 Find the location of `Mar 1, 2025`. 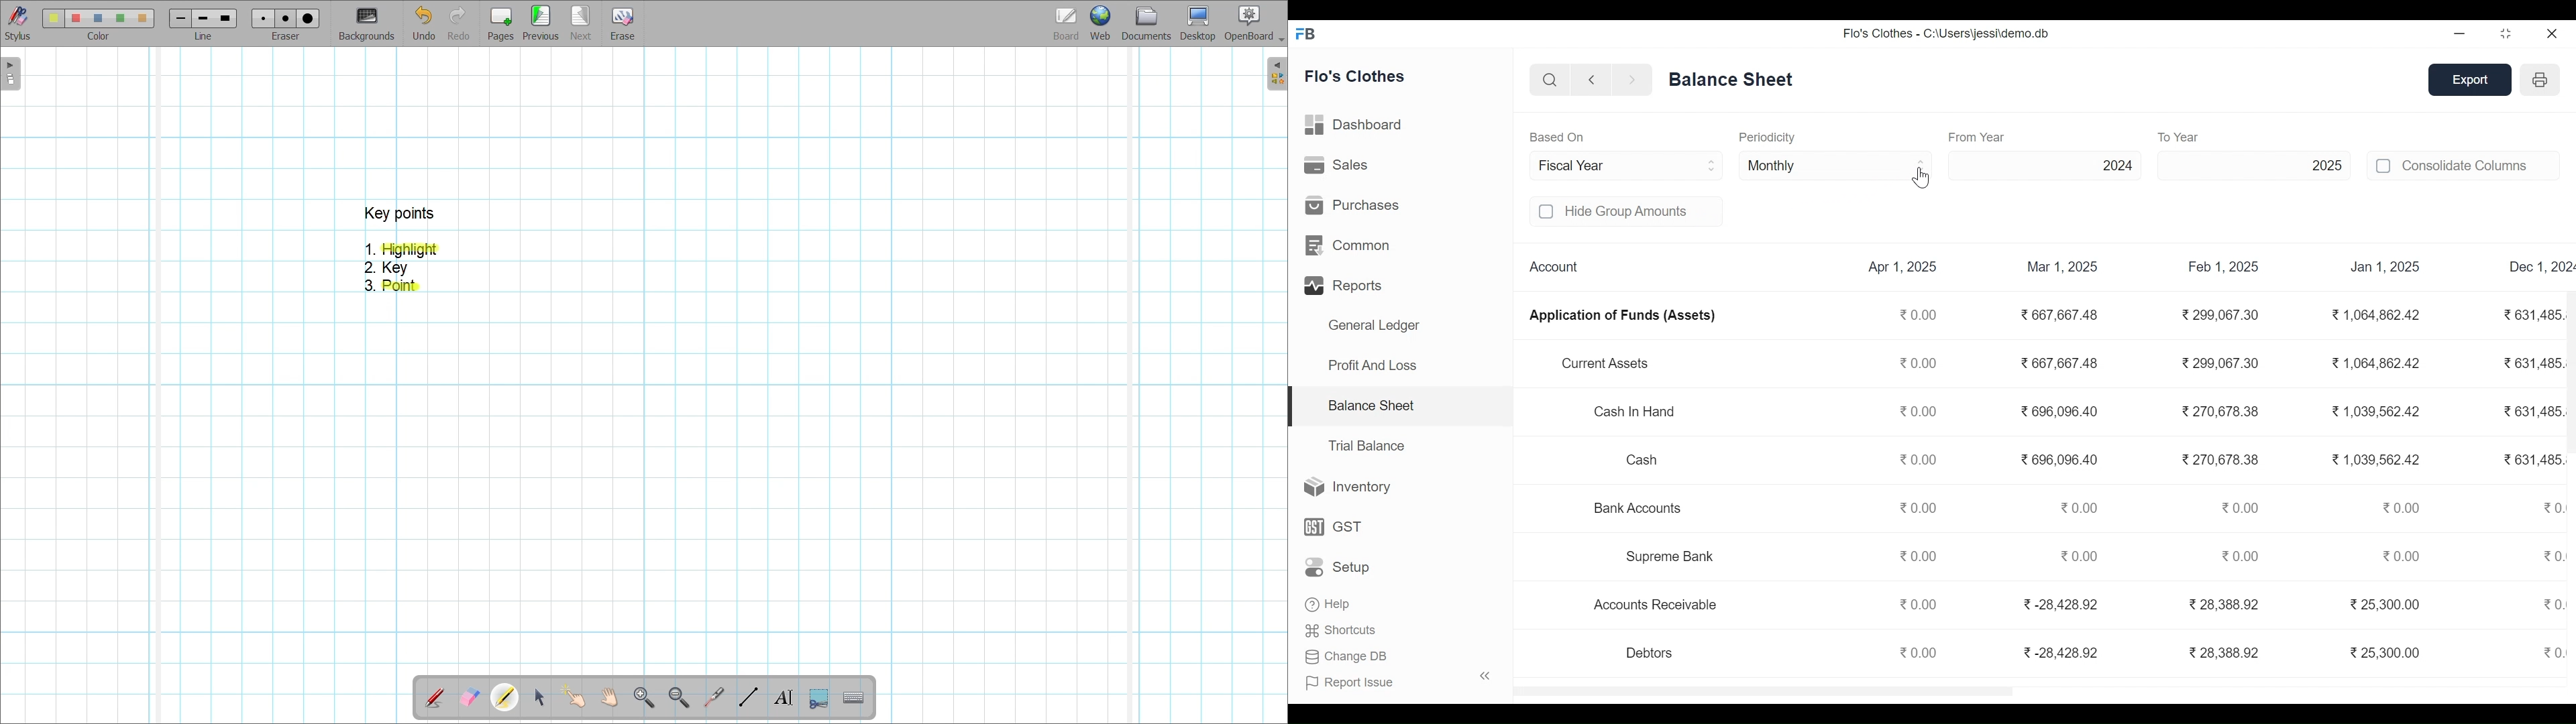

Mar 1, 2025 is located at coordinates (2063, 267).